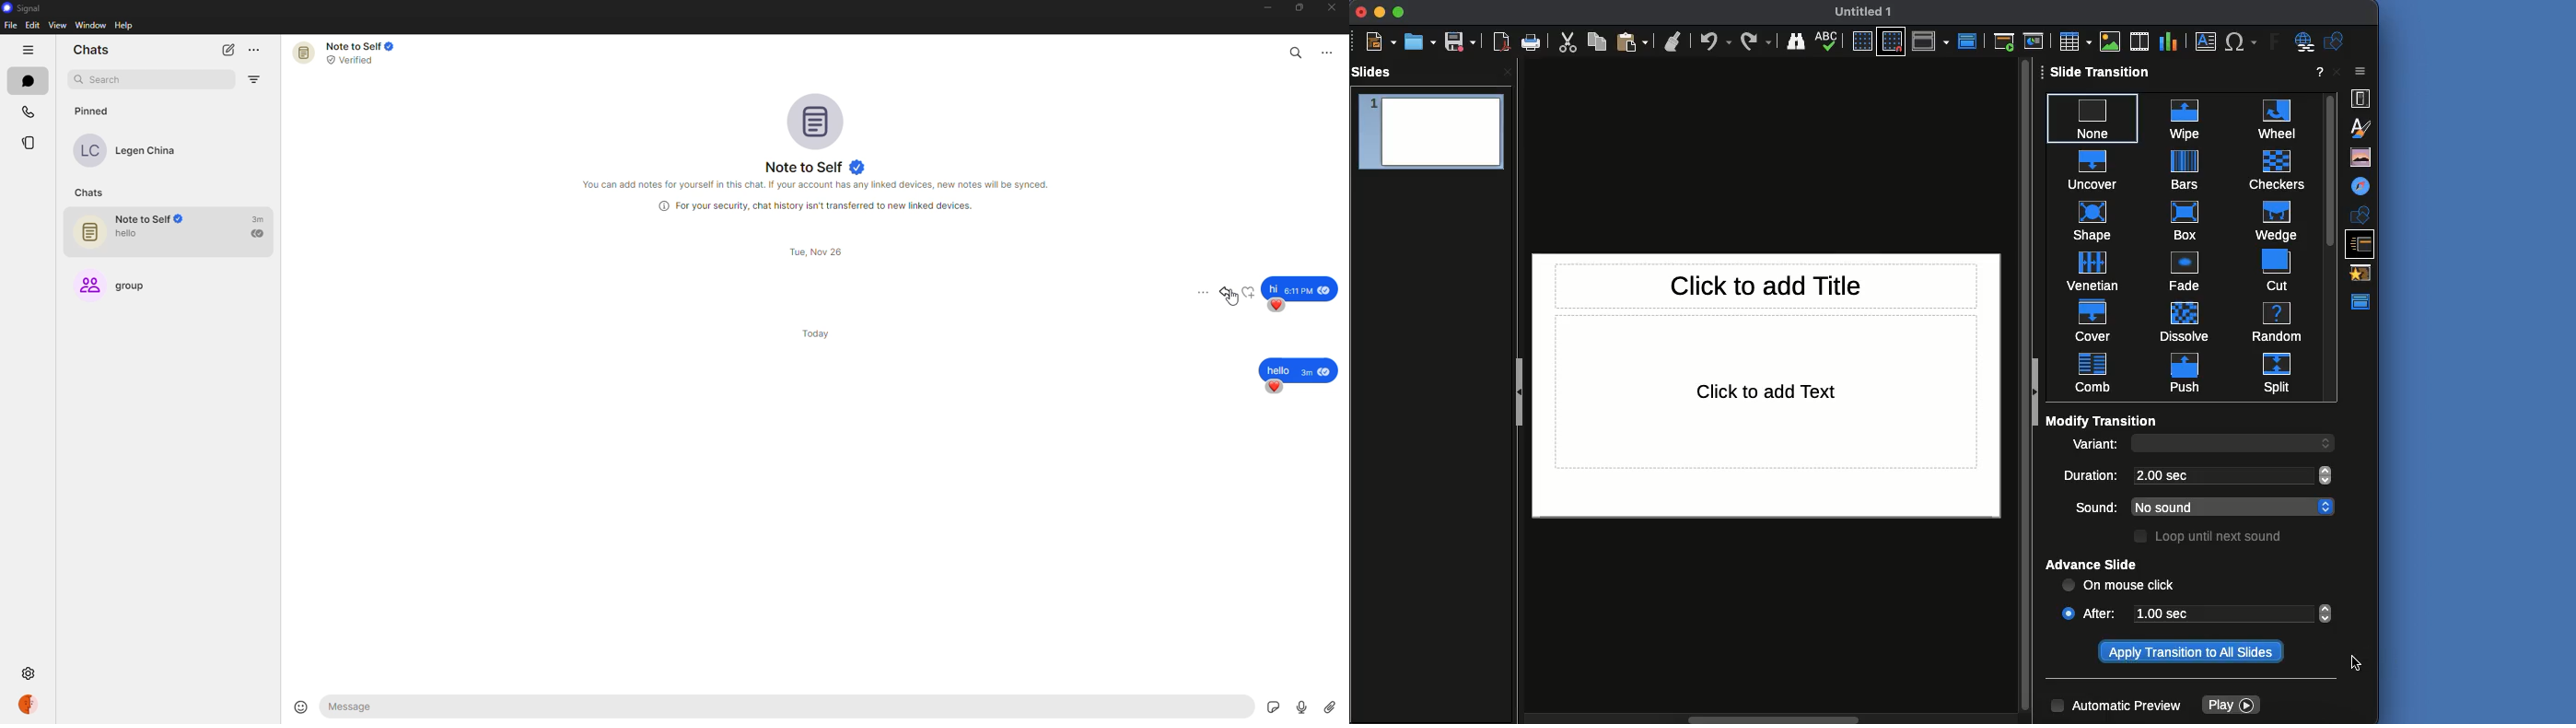  Describe the element at coordinates (34, 704) in the screenshot. I see `profile` at that location.